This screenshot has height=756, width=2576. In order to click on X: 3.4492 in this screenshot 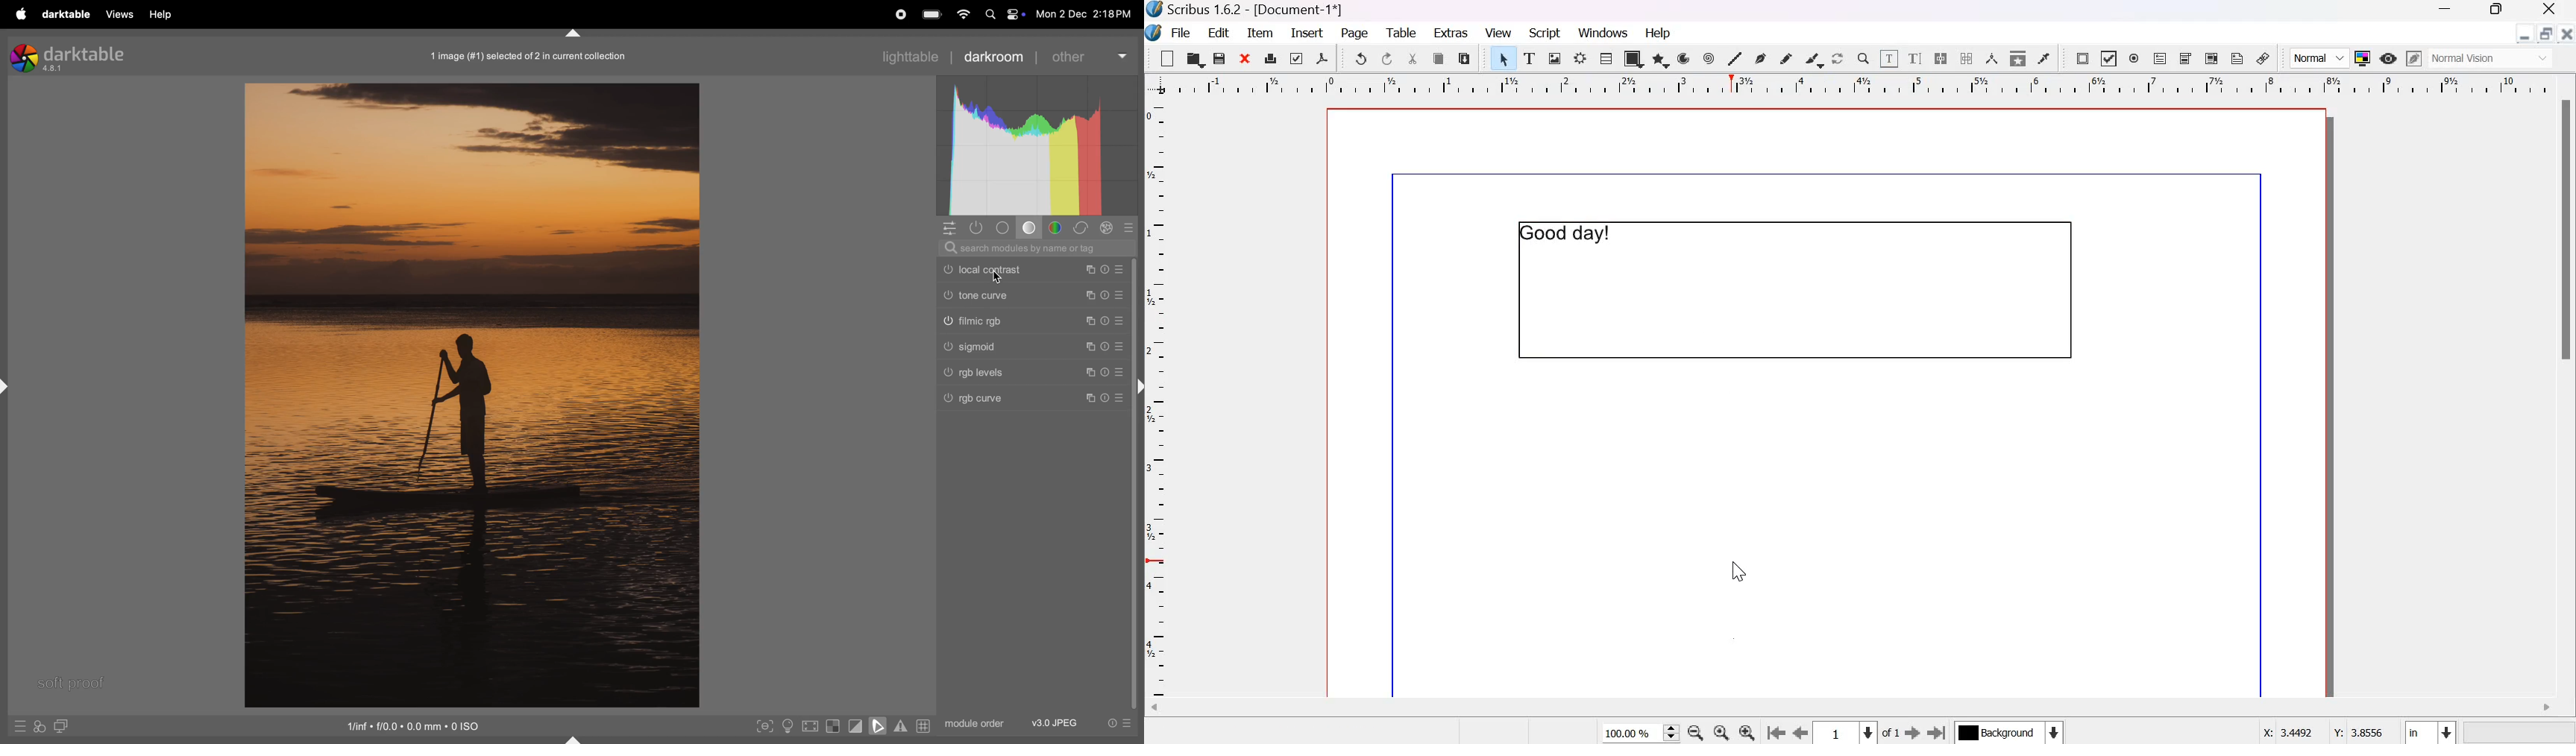, I will do `click(2282, 732)`.